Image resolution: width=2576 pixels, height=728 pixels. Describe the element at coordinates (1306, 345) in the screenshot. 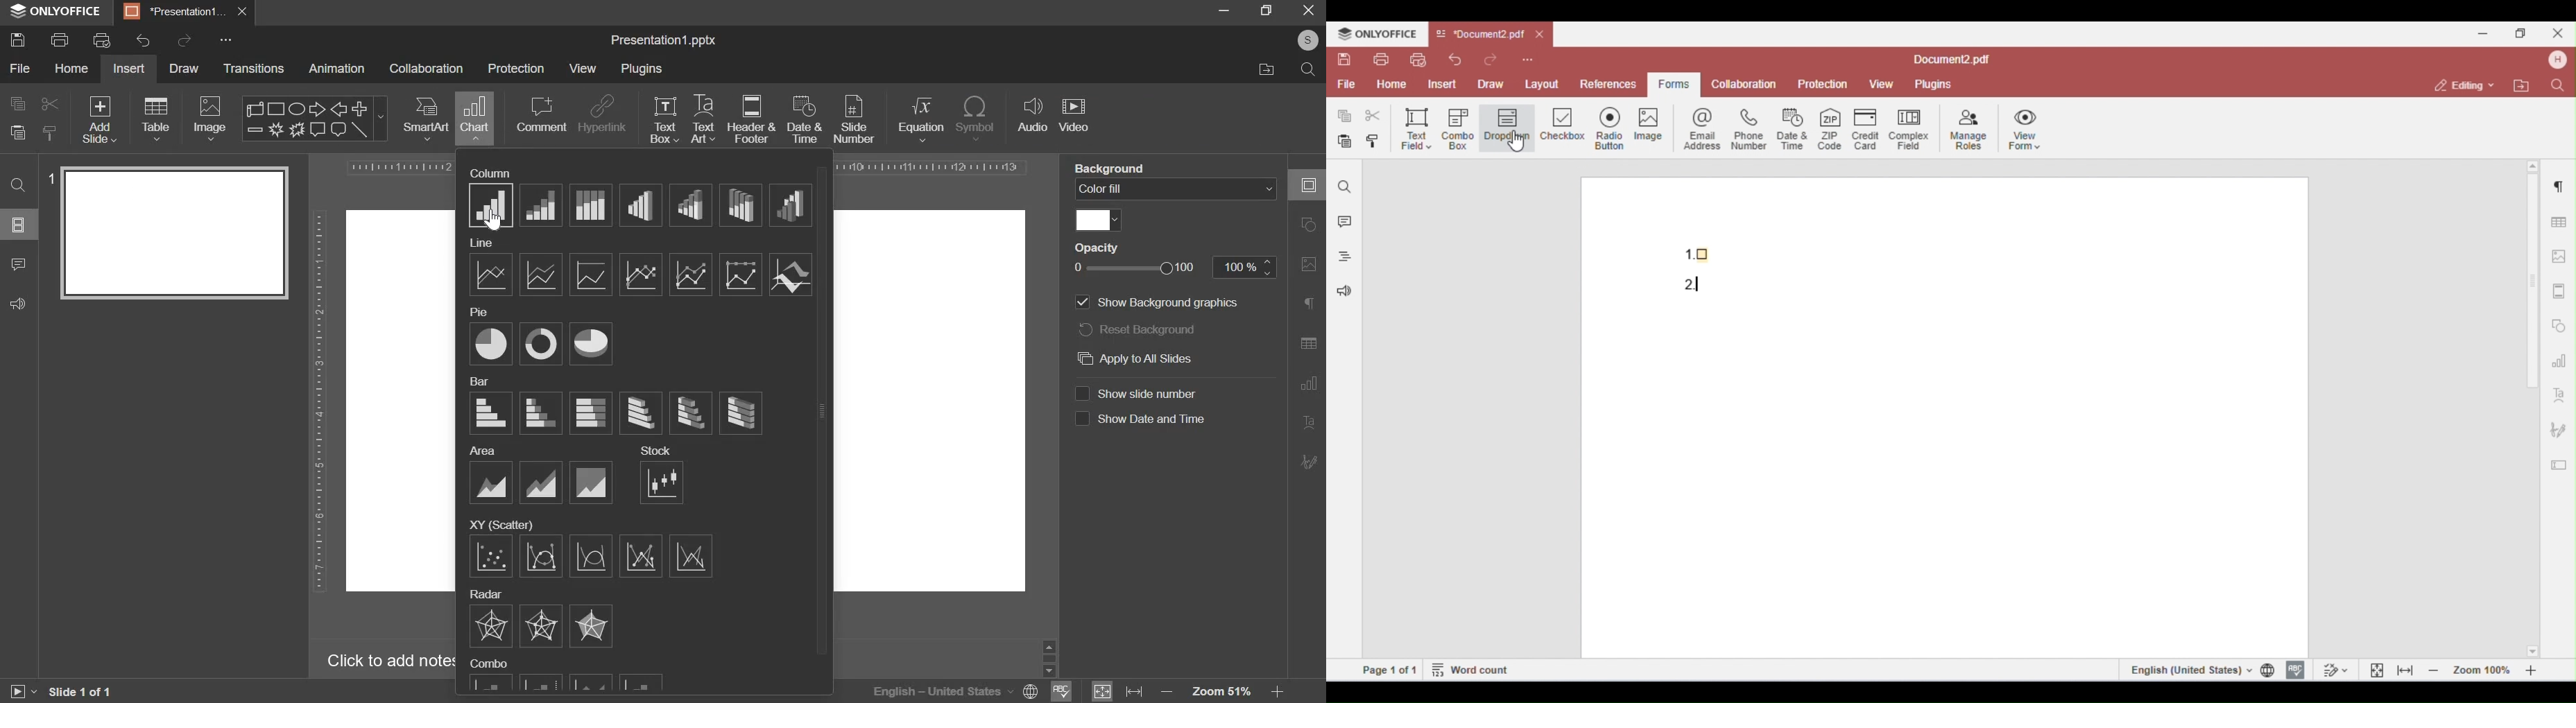

I see `table settings` at that location.